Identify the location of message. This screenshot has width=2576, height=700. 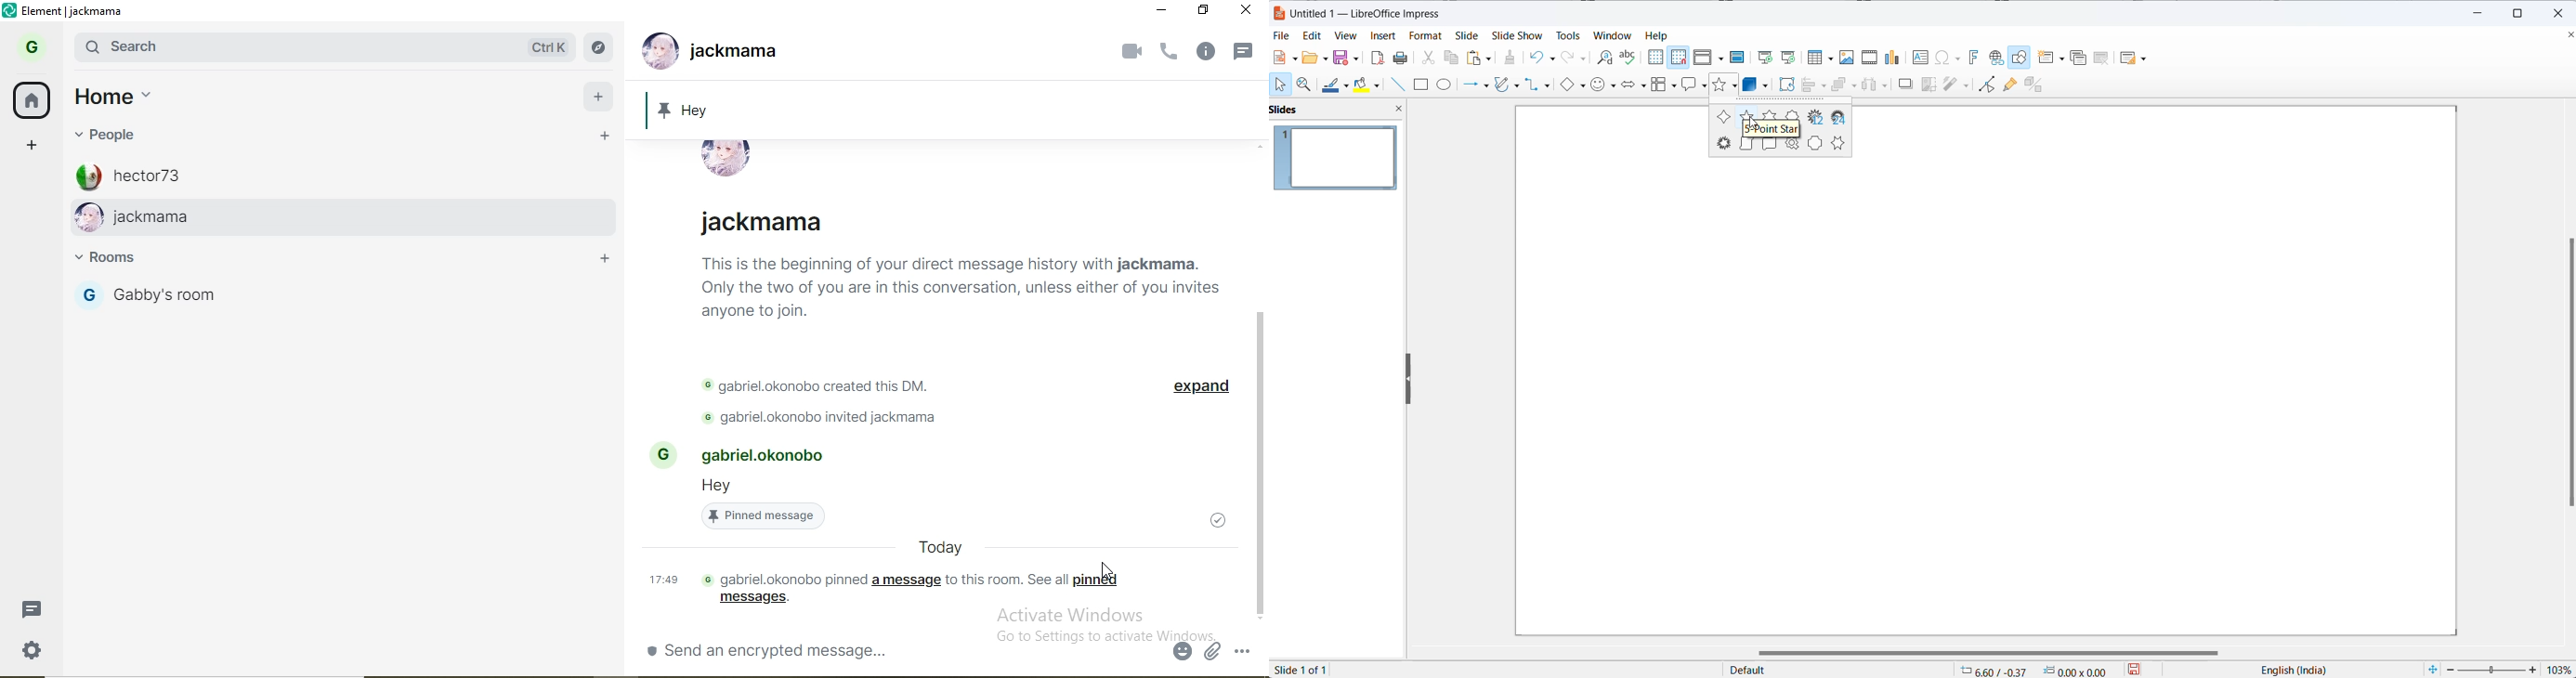
(31, 610).